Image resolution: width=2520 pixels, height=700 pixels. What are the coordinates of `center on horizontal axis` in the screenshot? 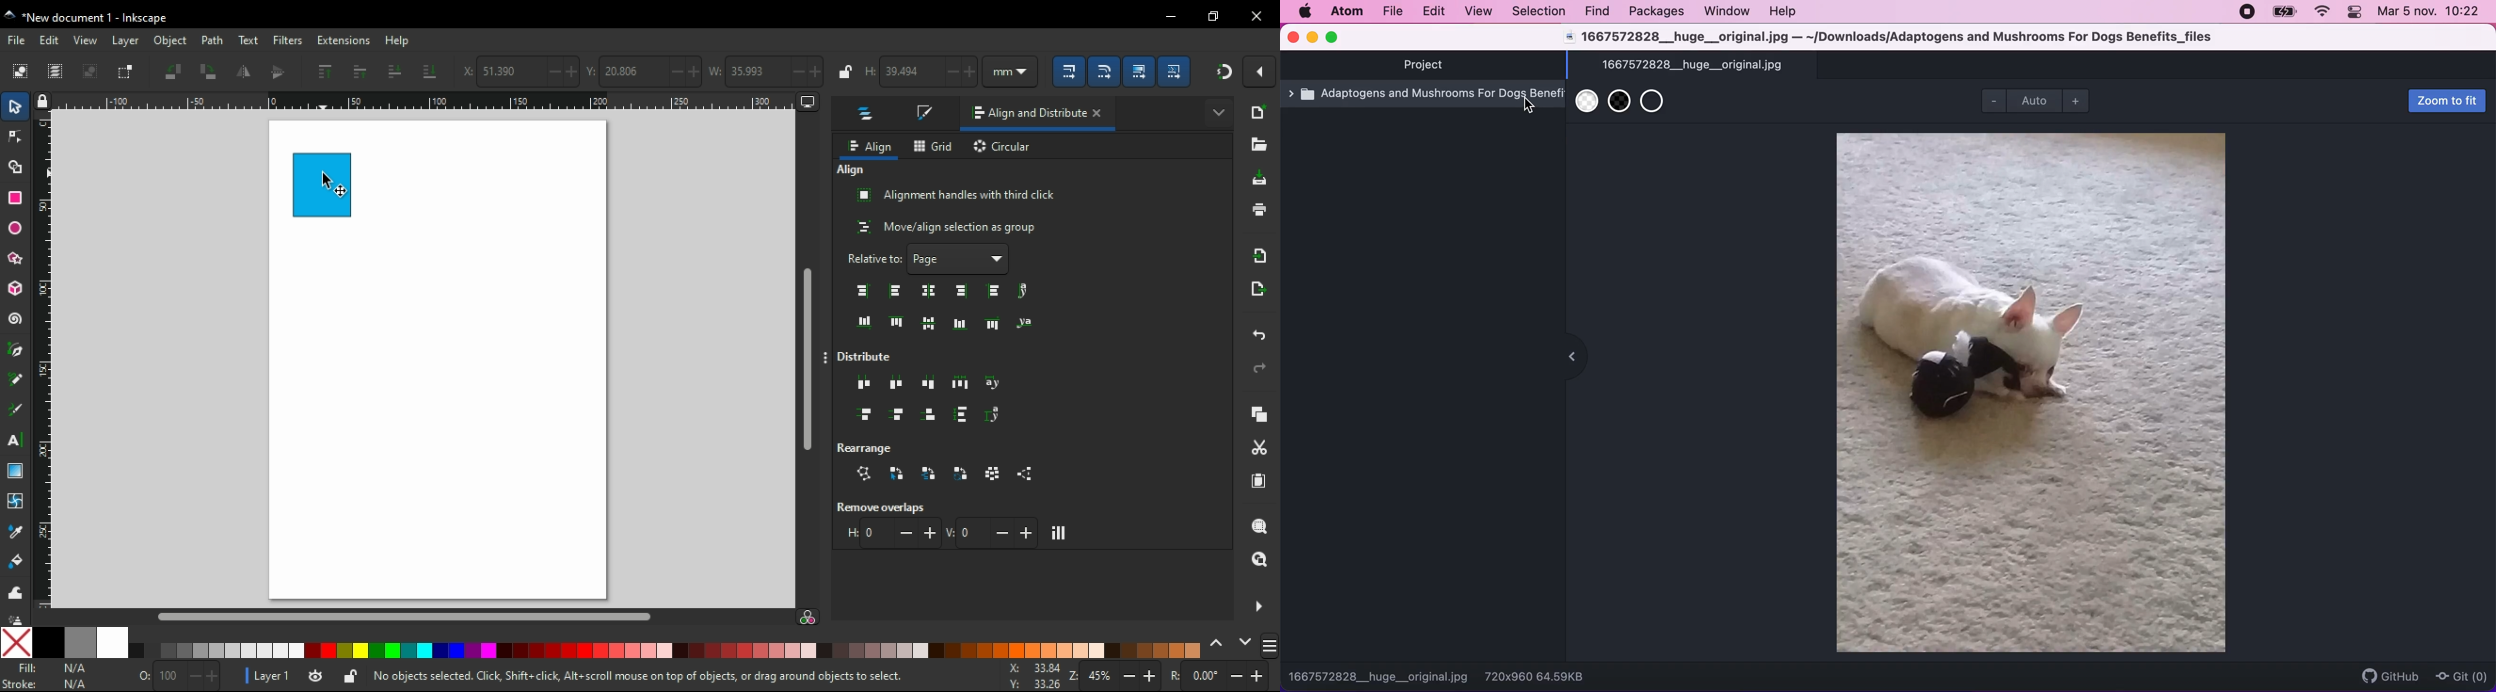 It's located at (960, 323).